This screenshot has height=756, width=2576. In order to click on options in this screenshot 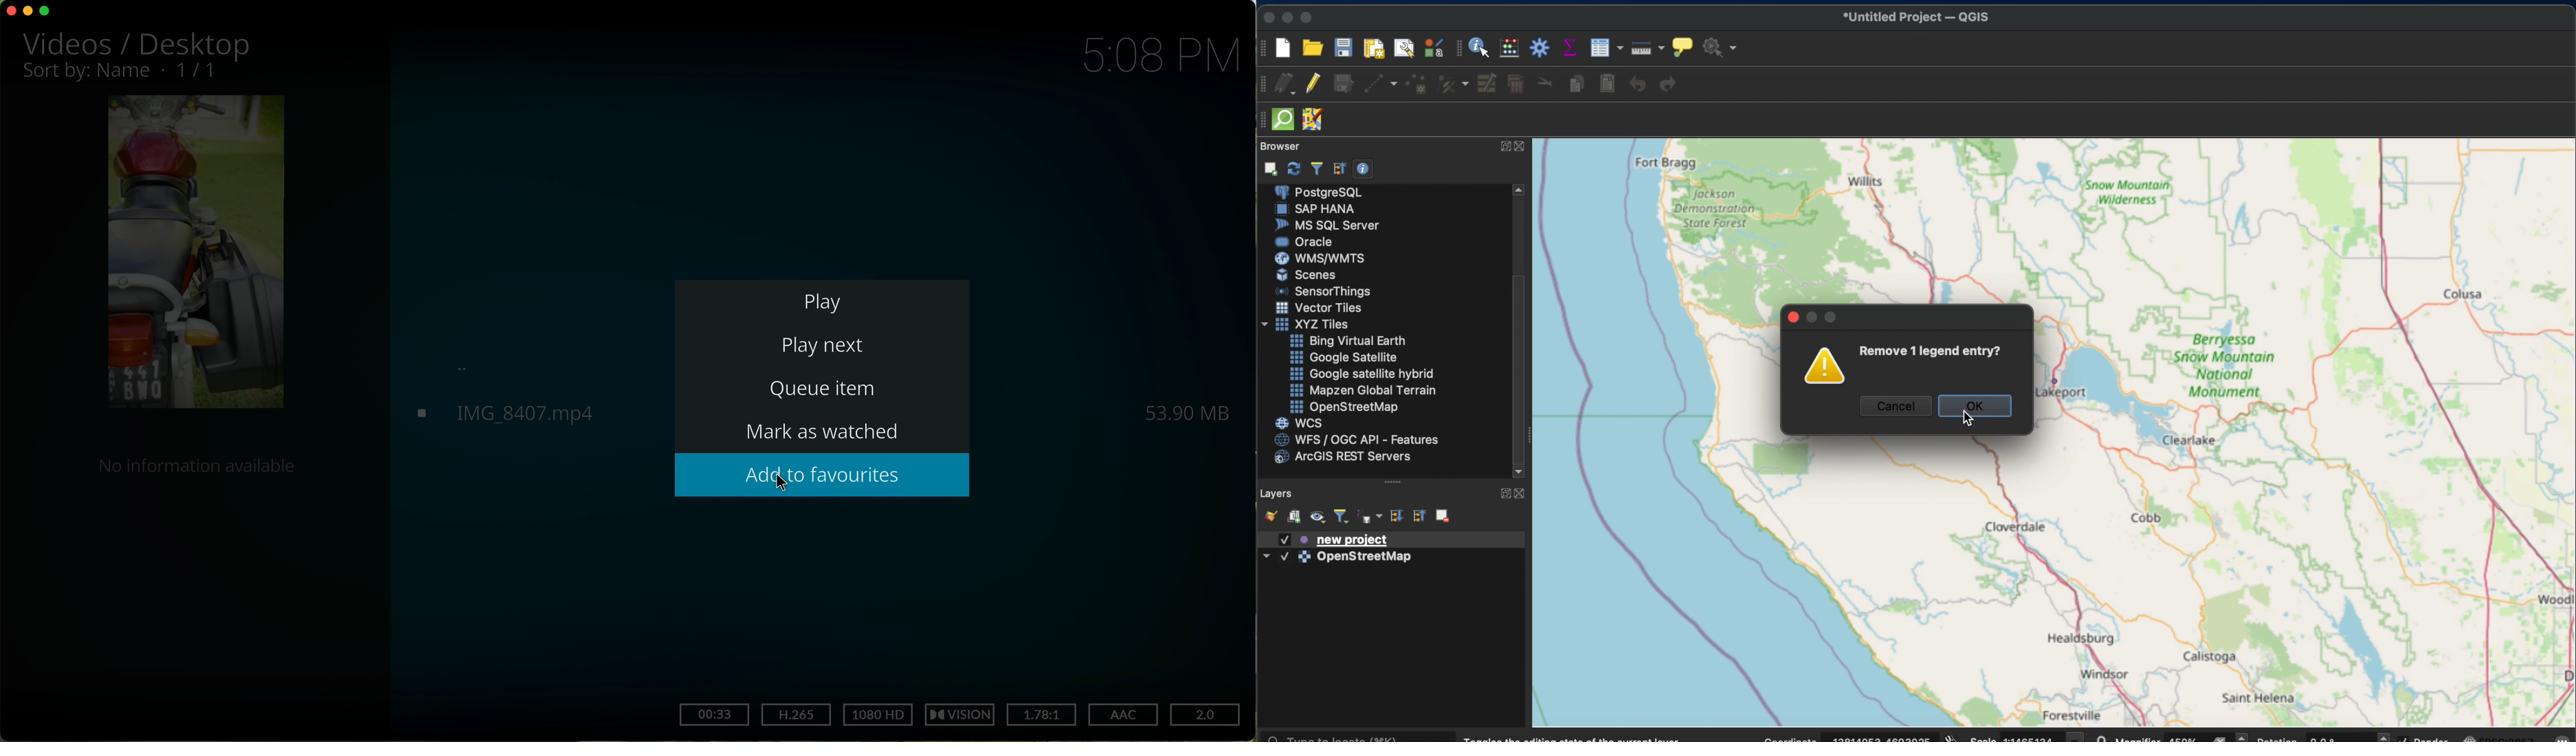, I will do `click(72, 715)`.